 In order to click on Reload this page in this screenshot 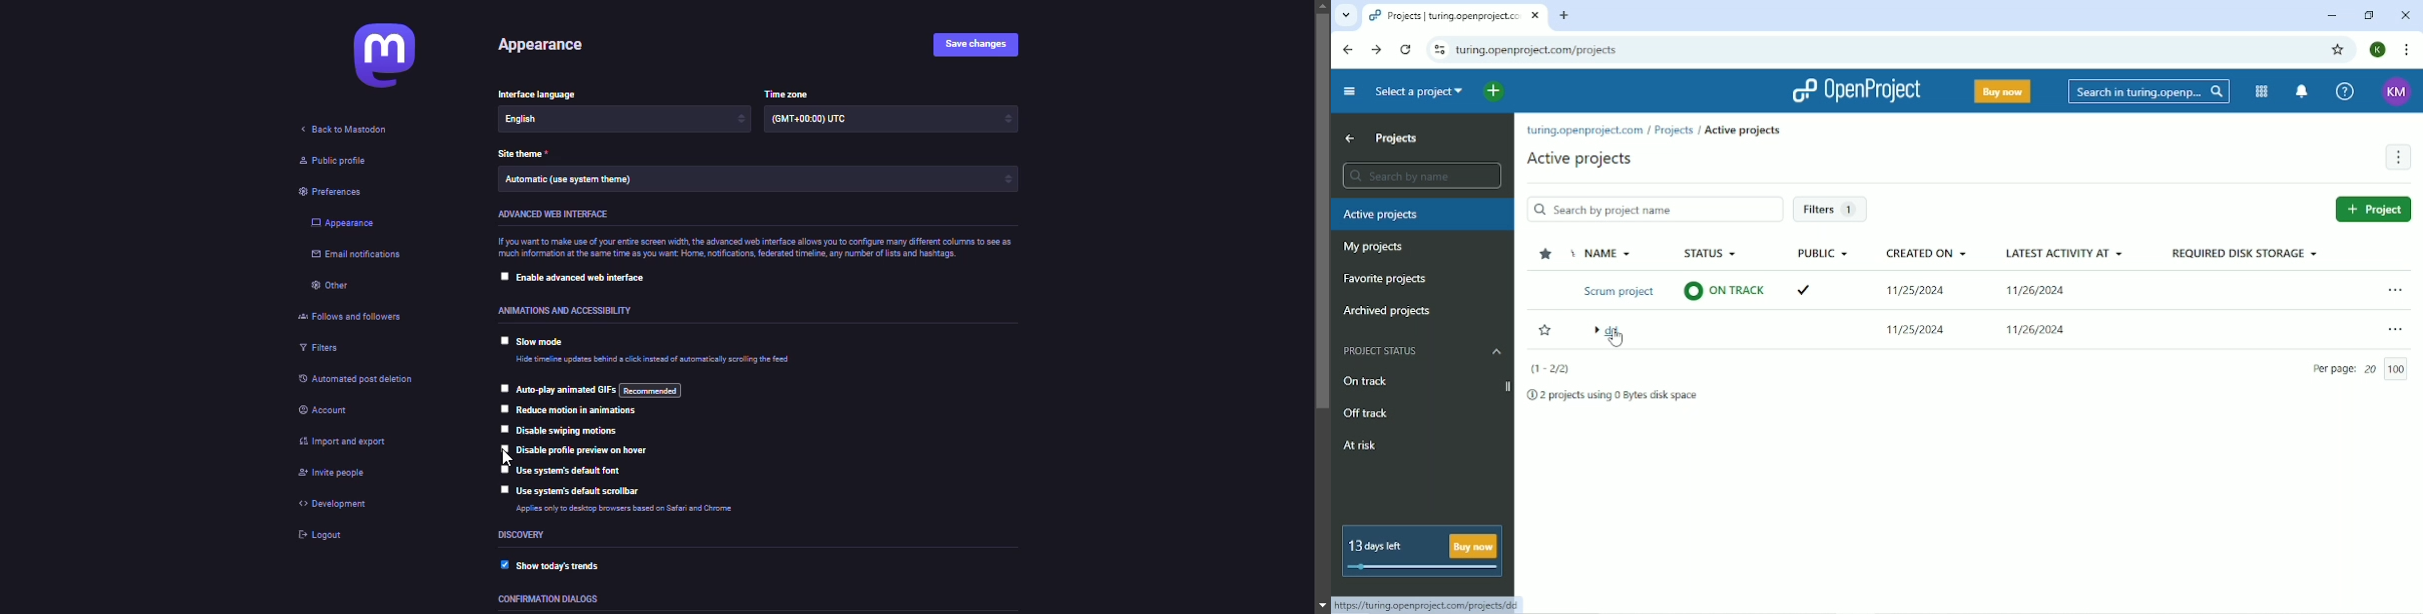, I will do `click(1407, 50)`.